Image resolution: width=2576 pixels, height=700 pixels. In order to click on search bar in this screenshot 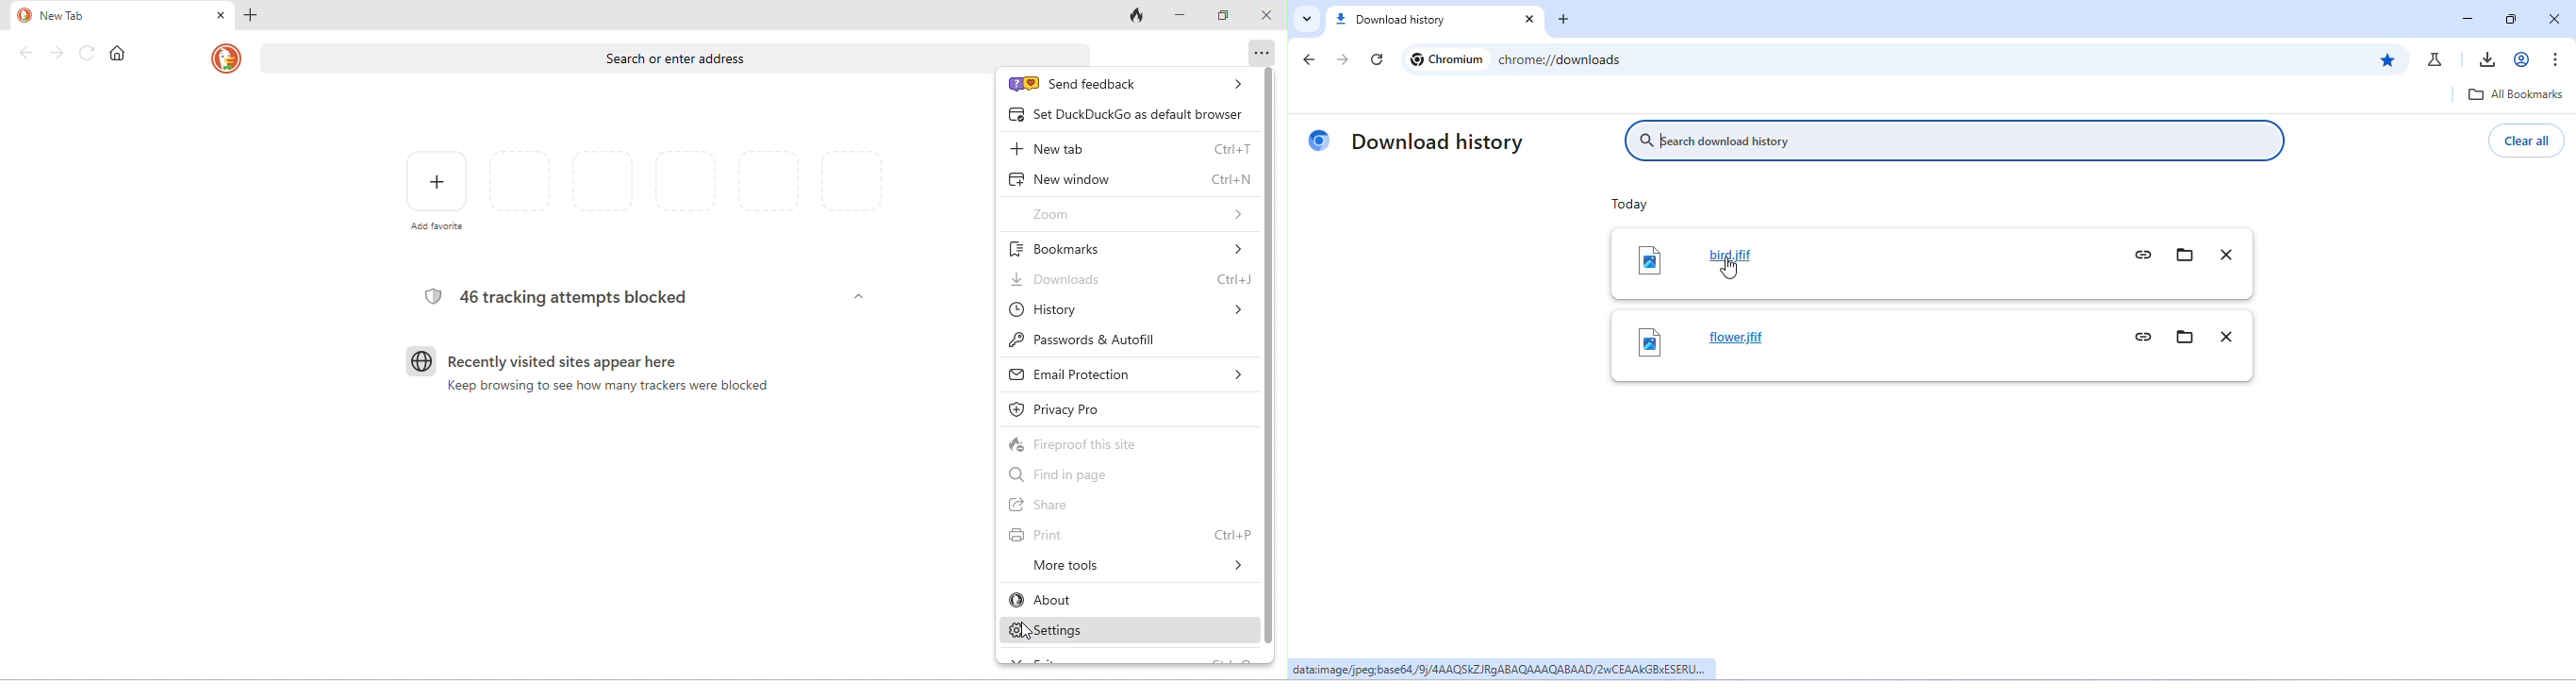, I will do `click(679, 55)`.